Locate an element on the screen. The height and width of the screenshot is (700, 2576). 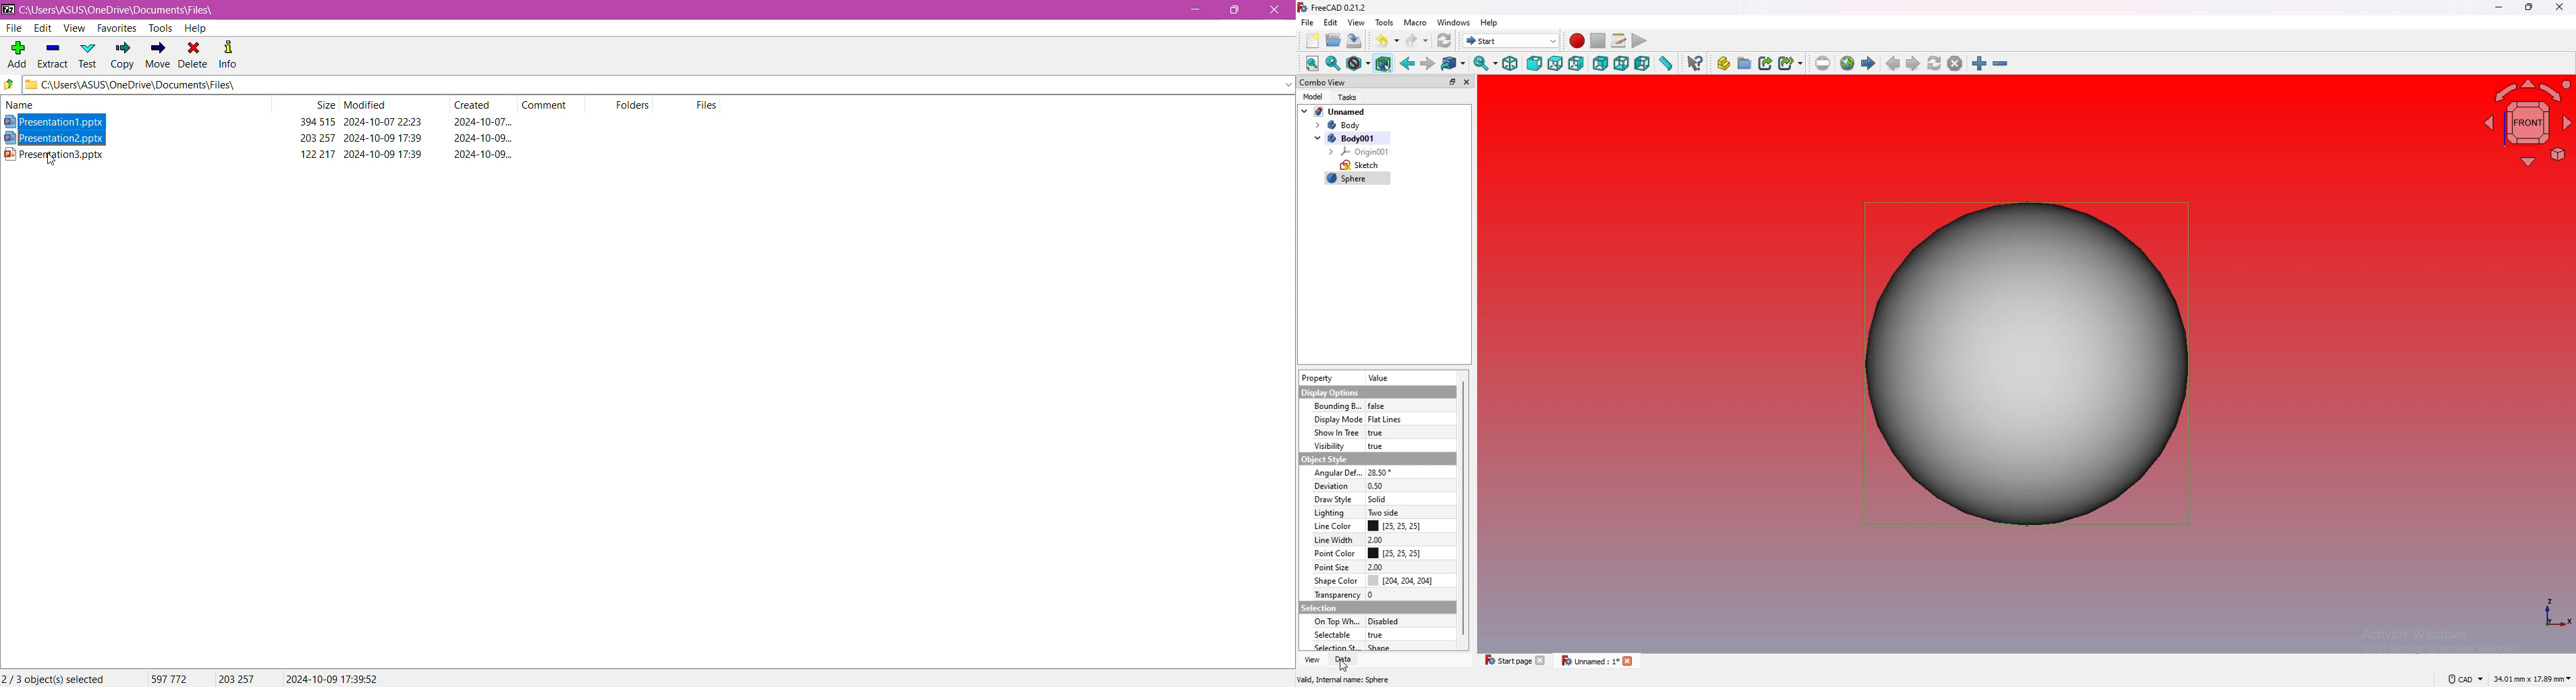
CAD navigation is located at coordinates (2465, 678).